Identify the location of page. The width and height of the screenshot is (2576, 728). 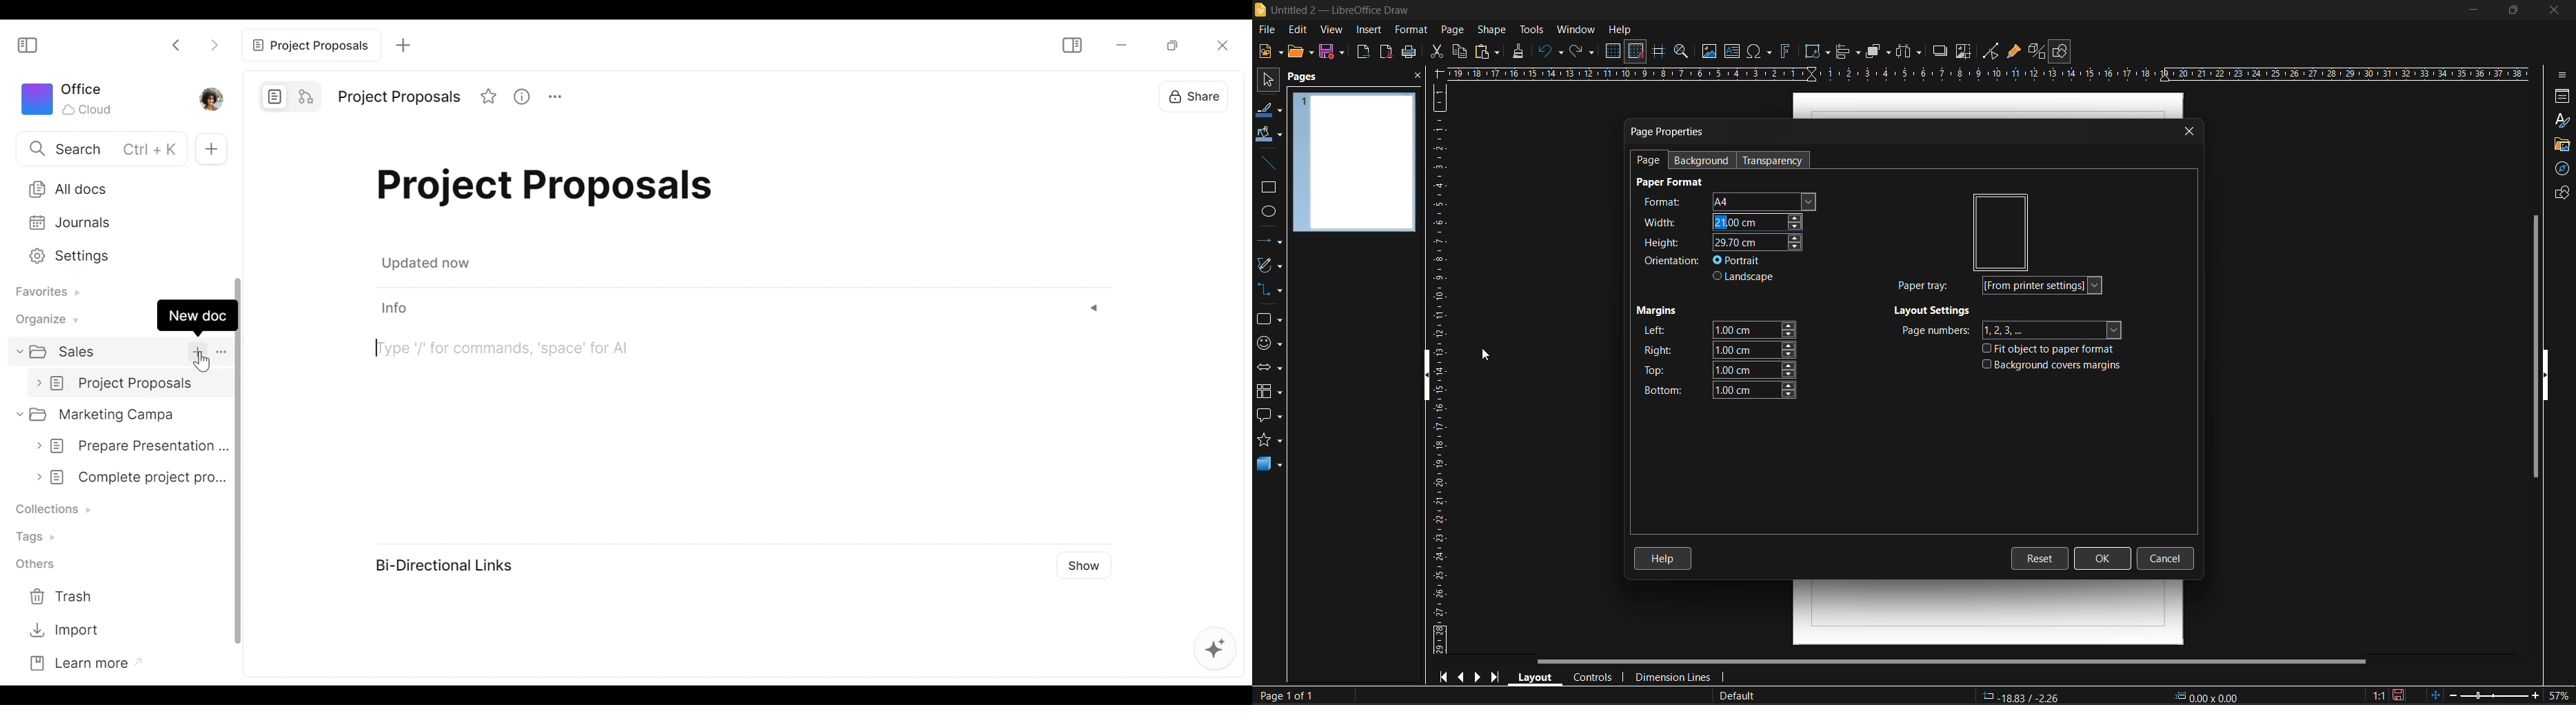
(1455, 29).